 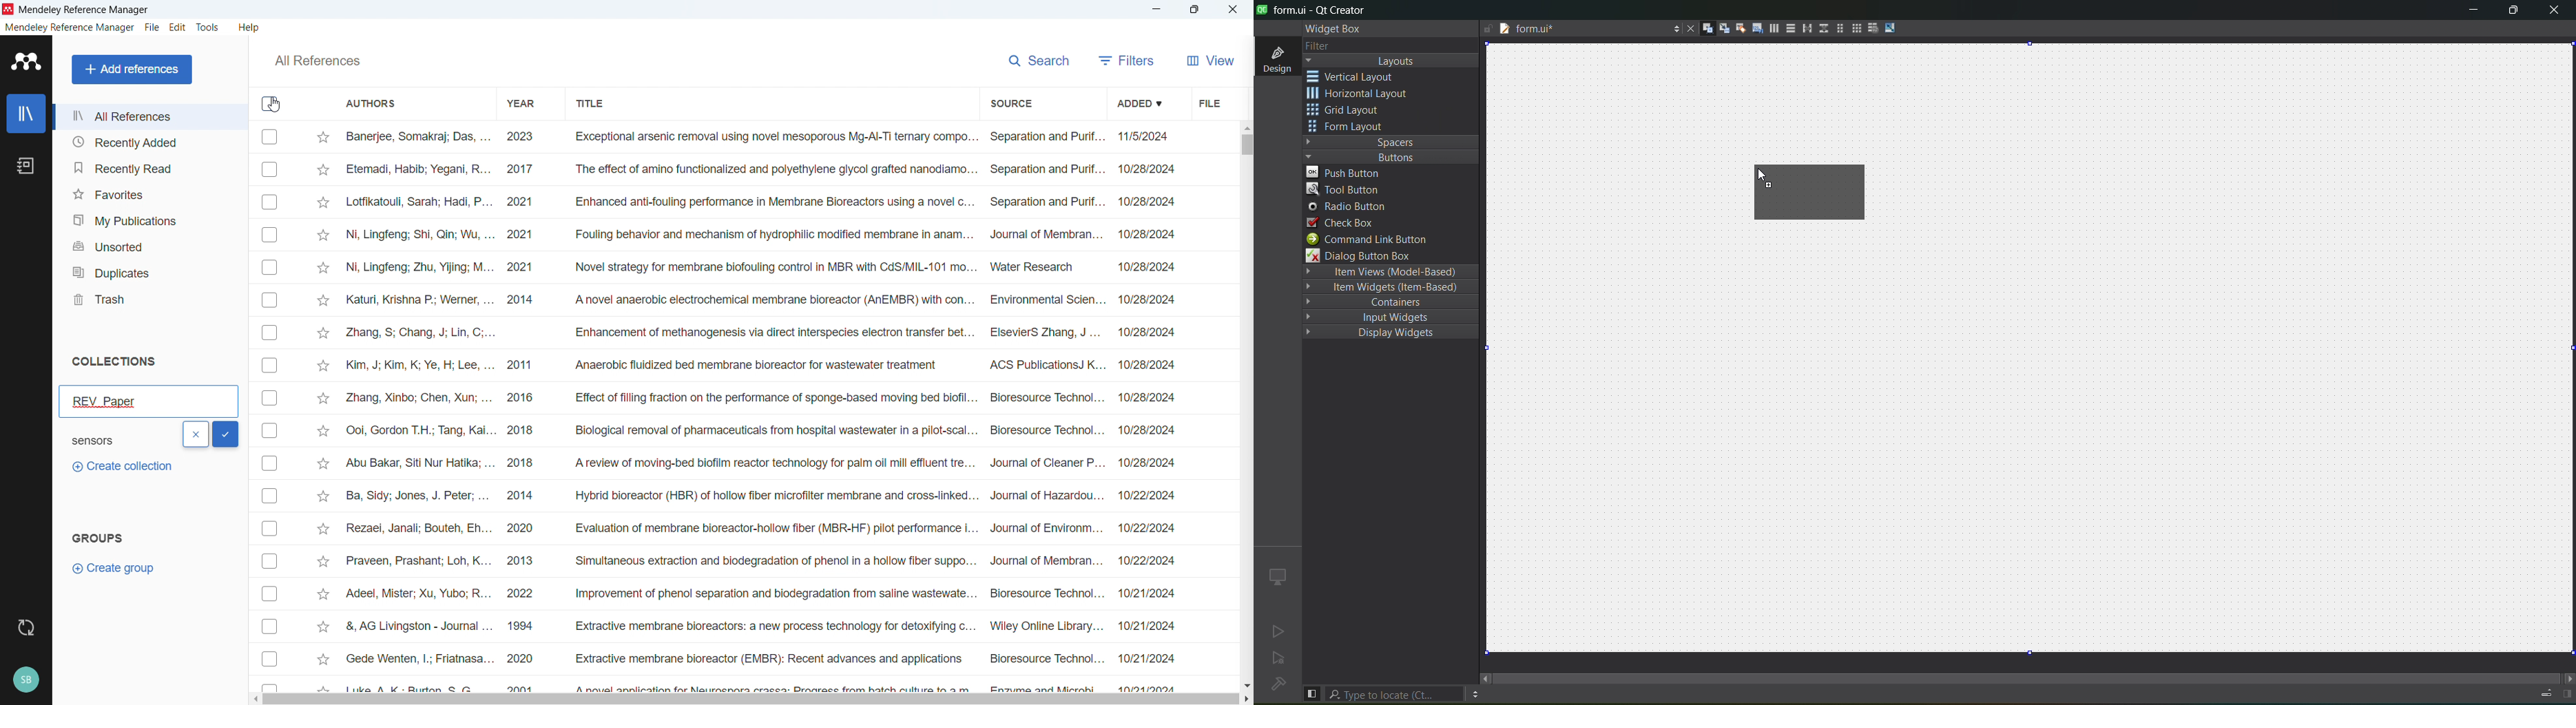 What do you see at coordinates (323, 170) in the screenshot?
I see `Star mark respective publication` at bounding box center [323, 170].